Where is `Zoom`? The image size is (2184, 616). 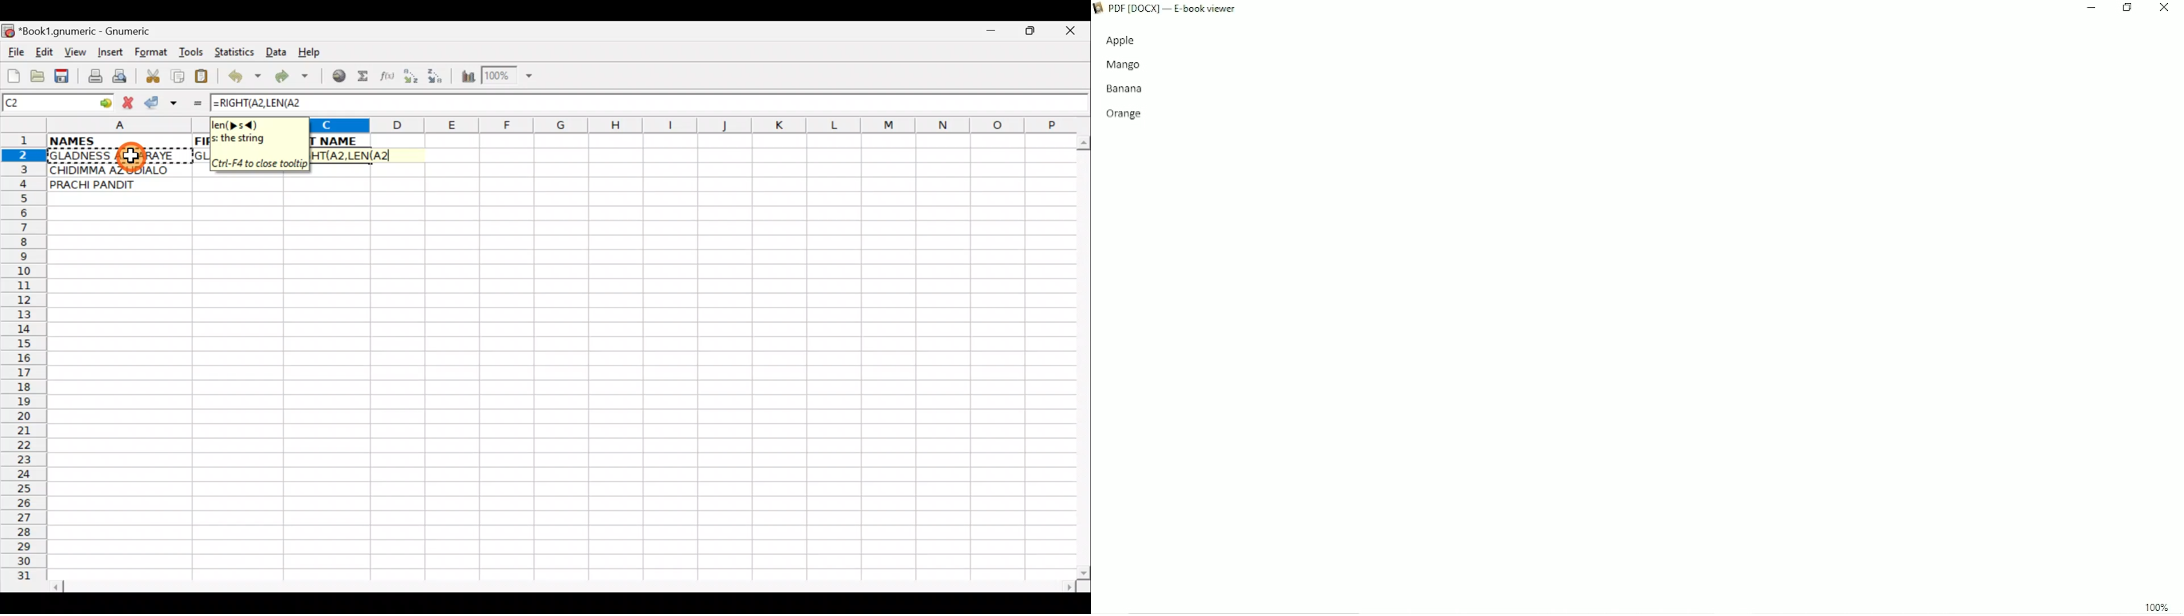 Zoom is located at coordinates (509, 77).